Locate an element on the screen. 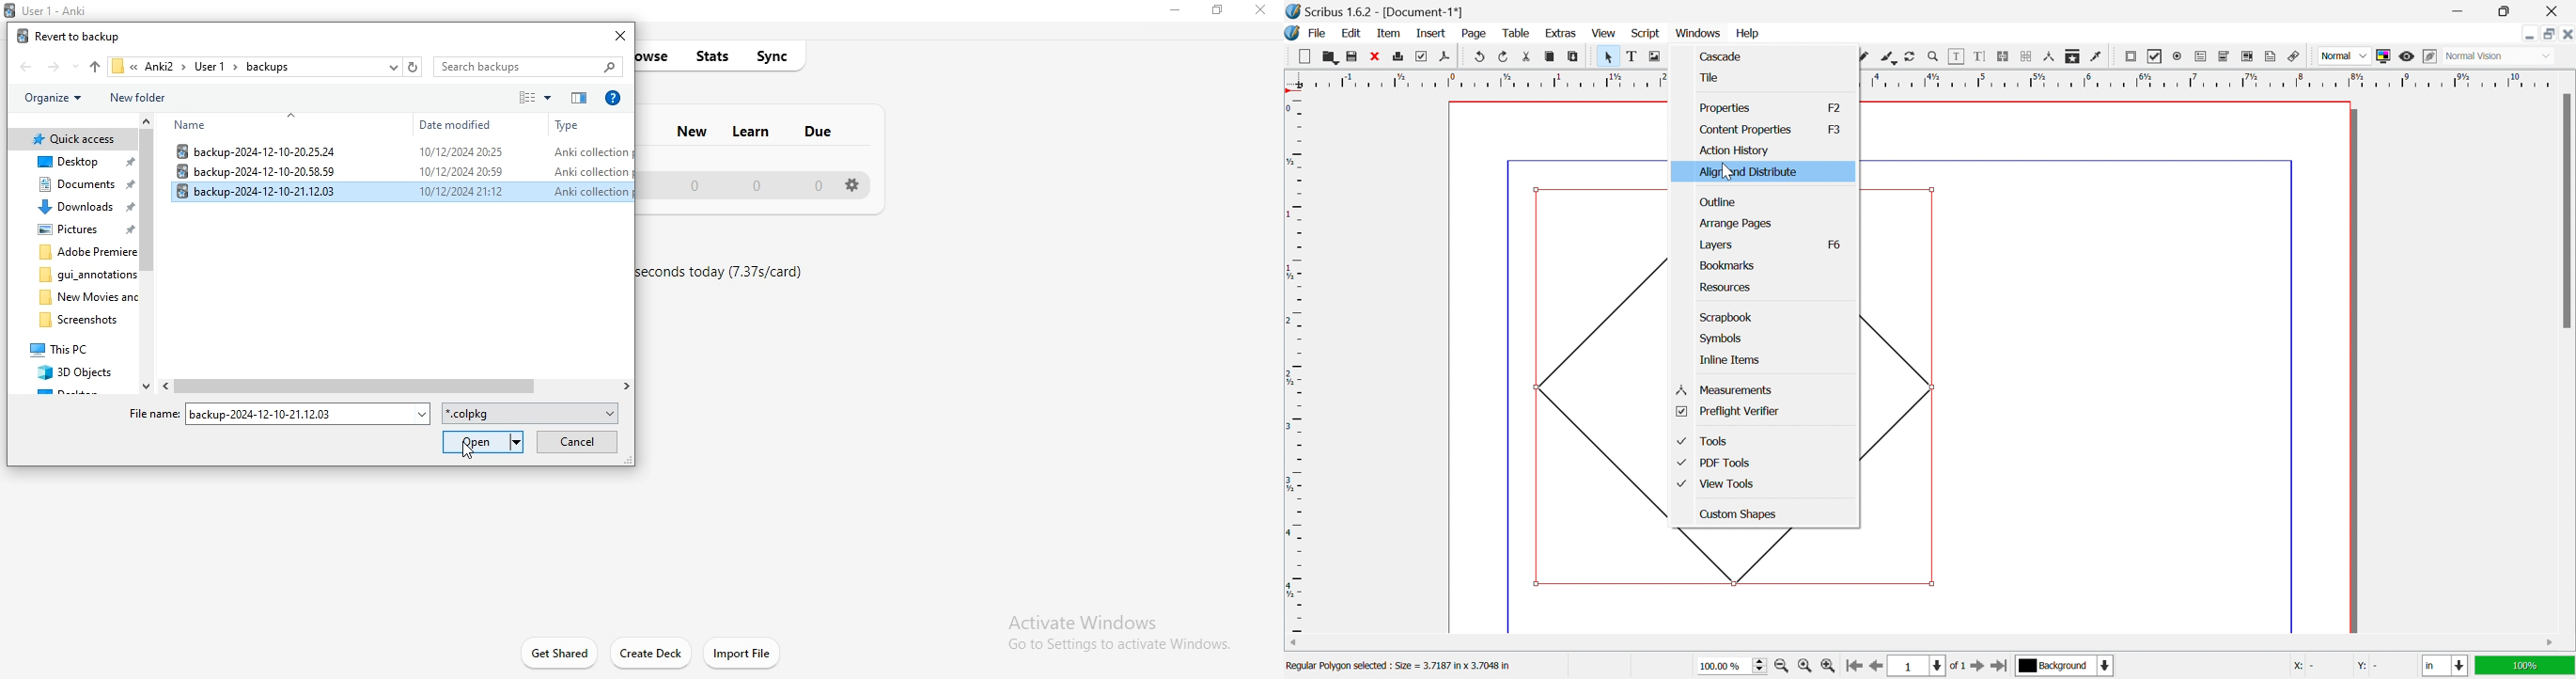  Shape is located at coordinates (1728, 57).